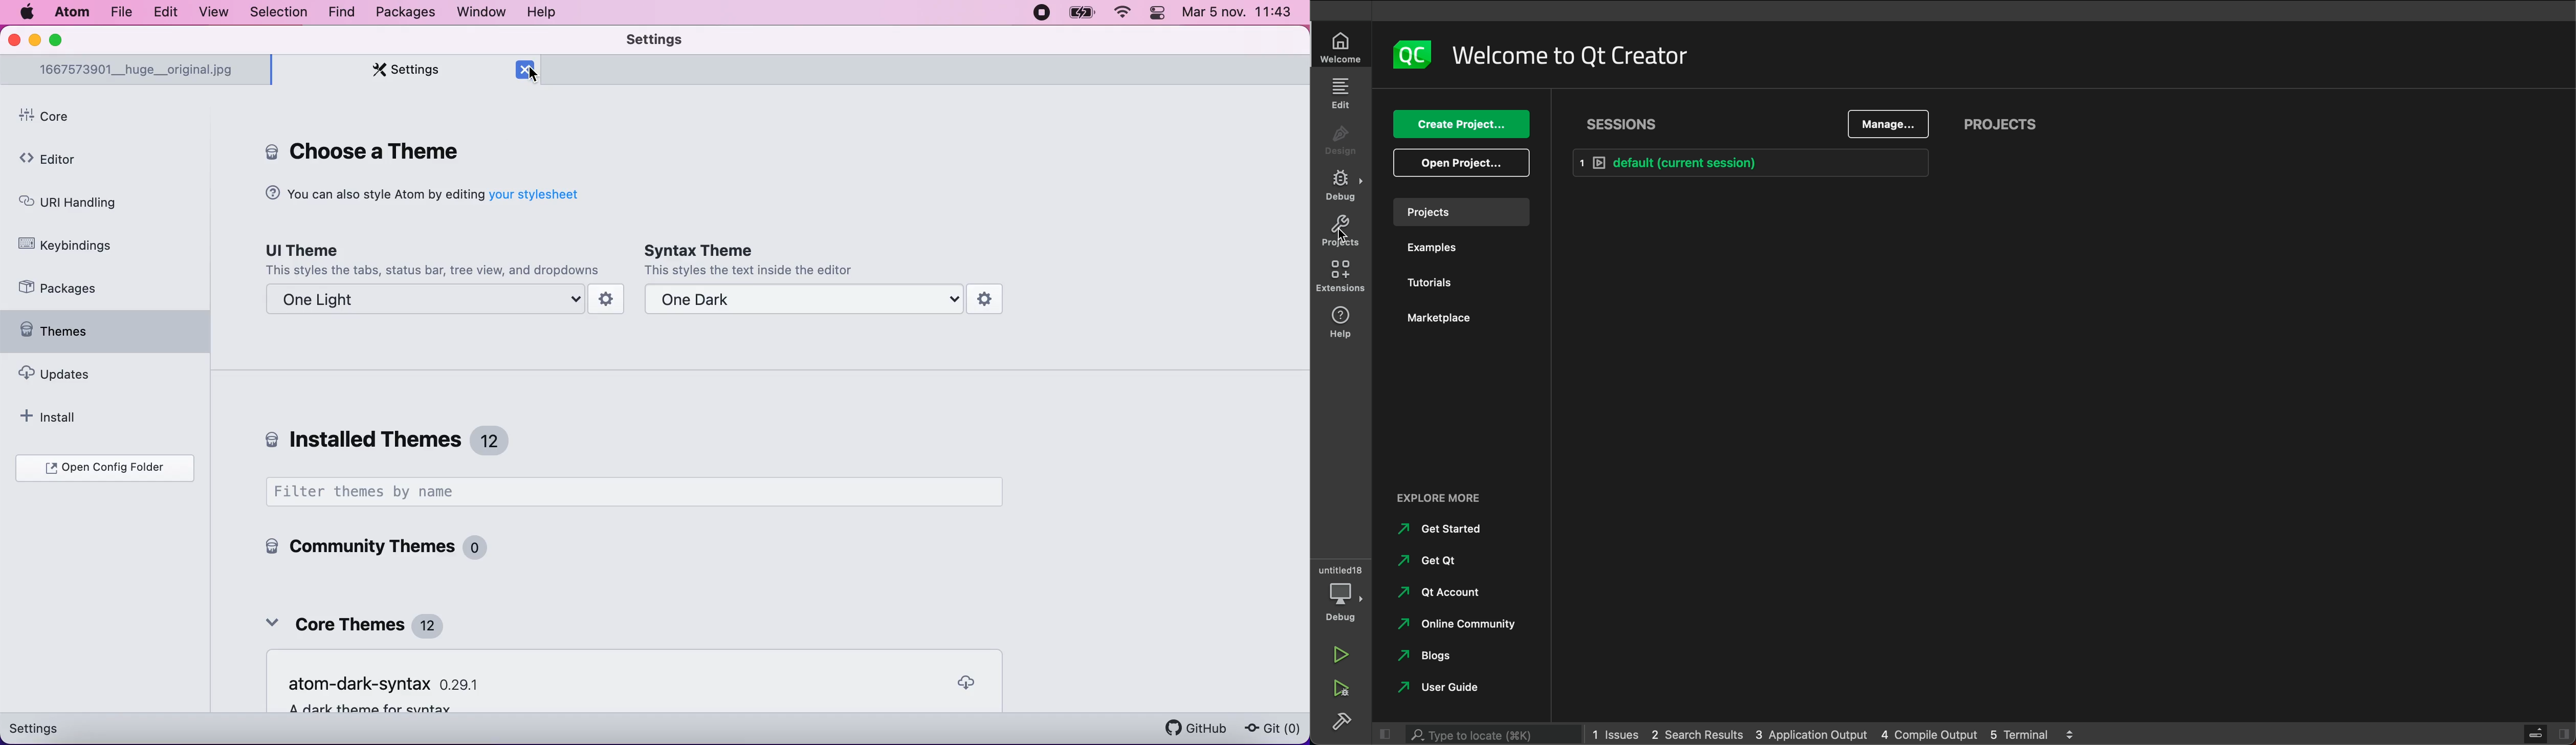 The image size is (2576, 756). Describe the element at coordinates (1081, 14) in the screenshot. I see `battery` at that location.